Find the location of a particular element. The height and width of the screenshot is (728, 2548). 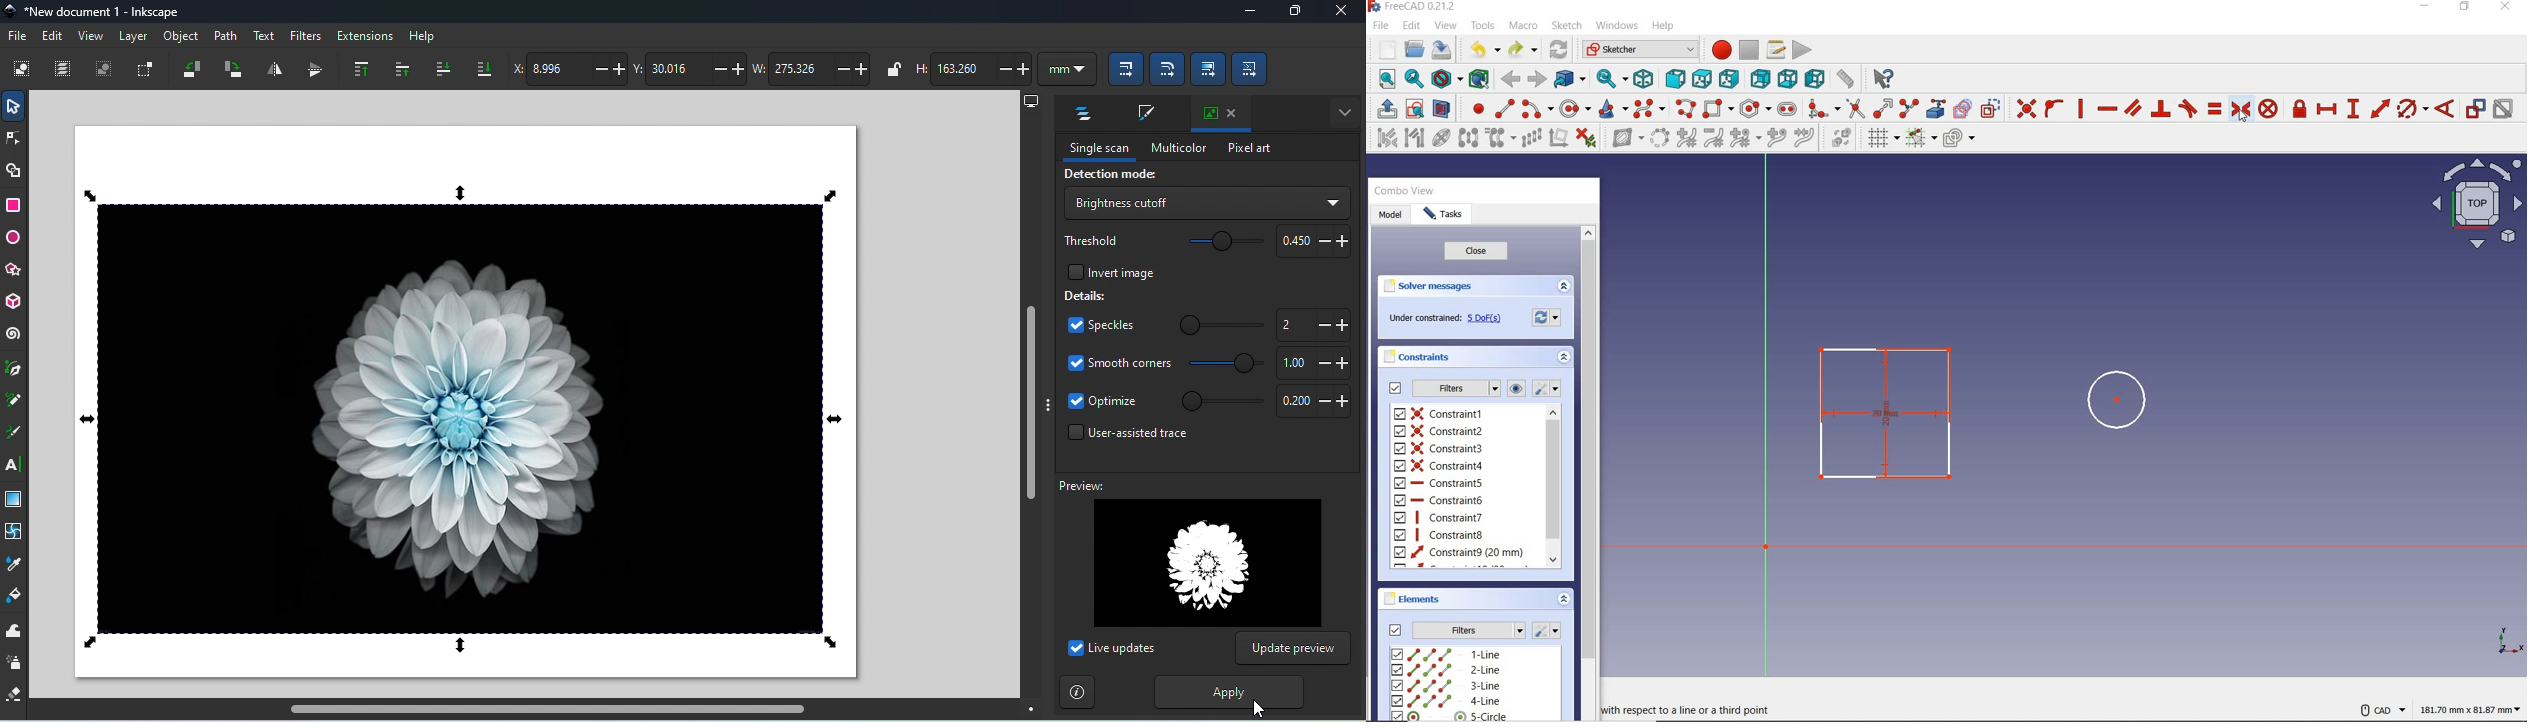

save is located at coordinates (1443, 50).